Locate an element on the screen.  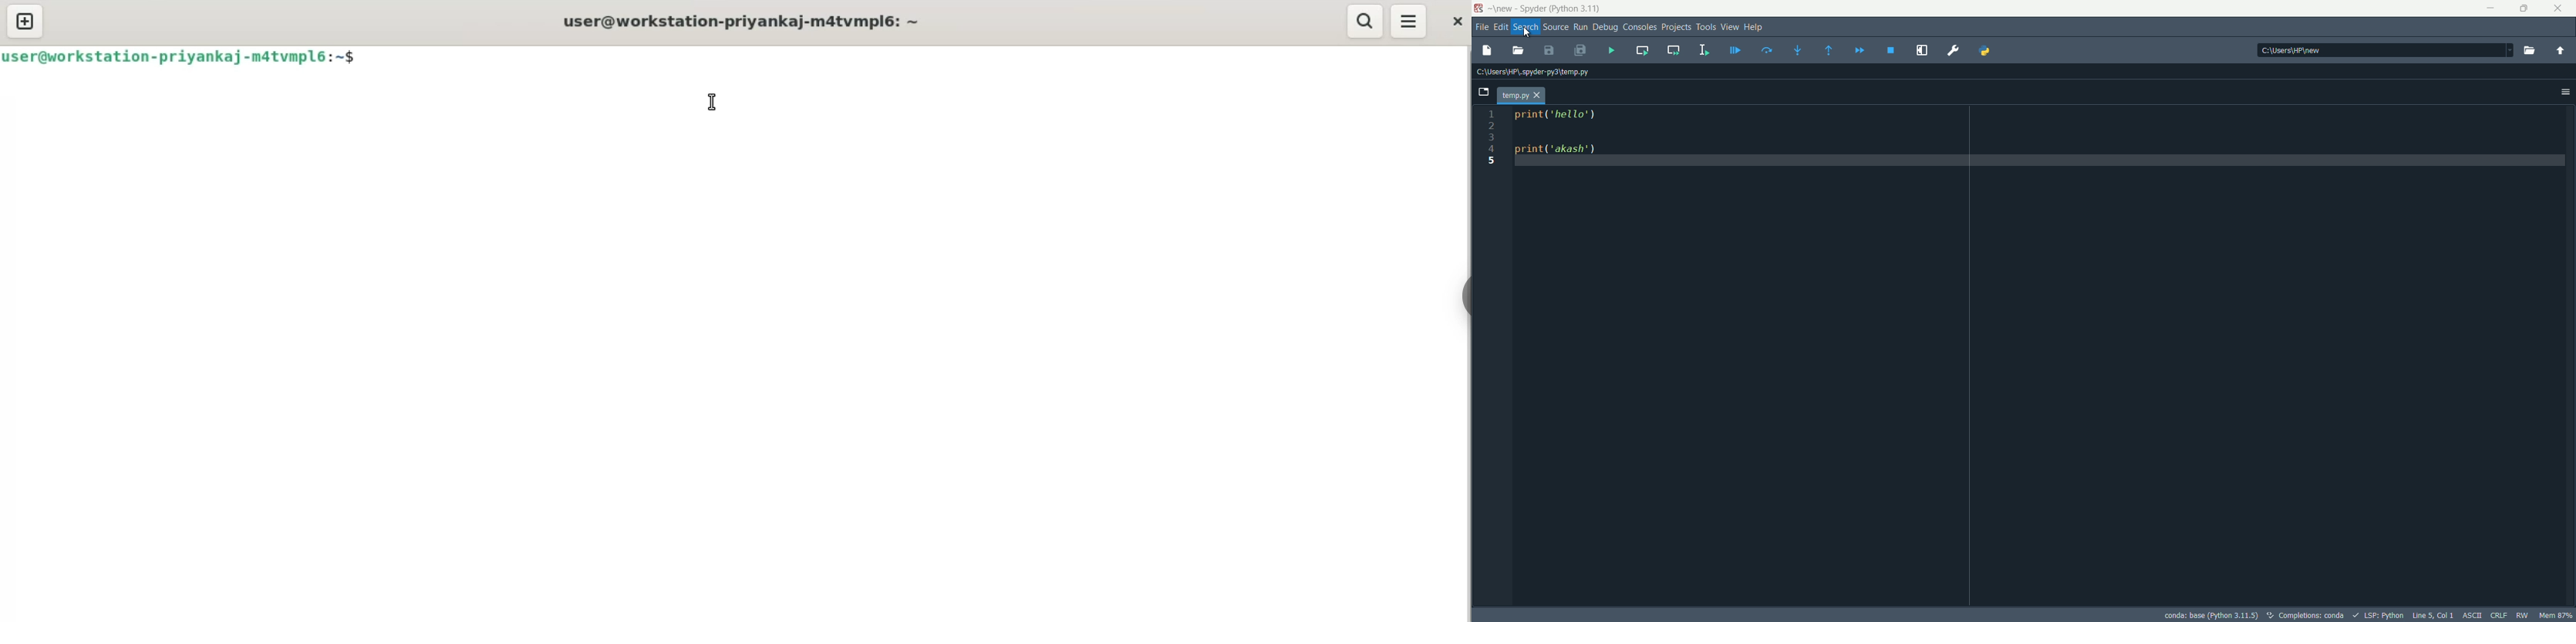
step into function is located at coordinates (1800, 50).